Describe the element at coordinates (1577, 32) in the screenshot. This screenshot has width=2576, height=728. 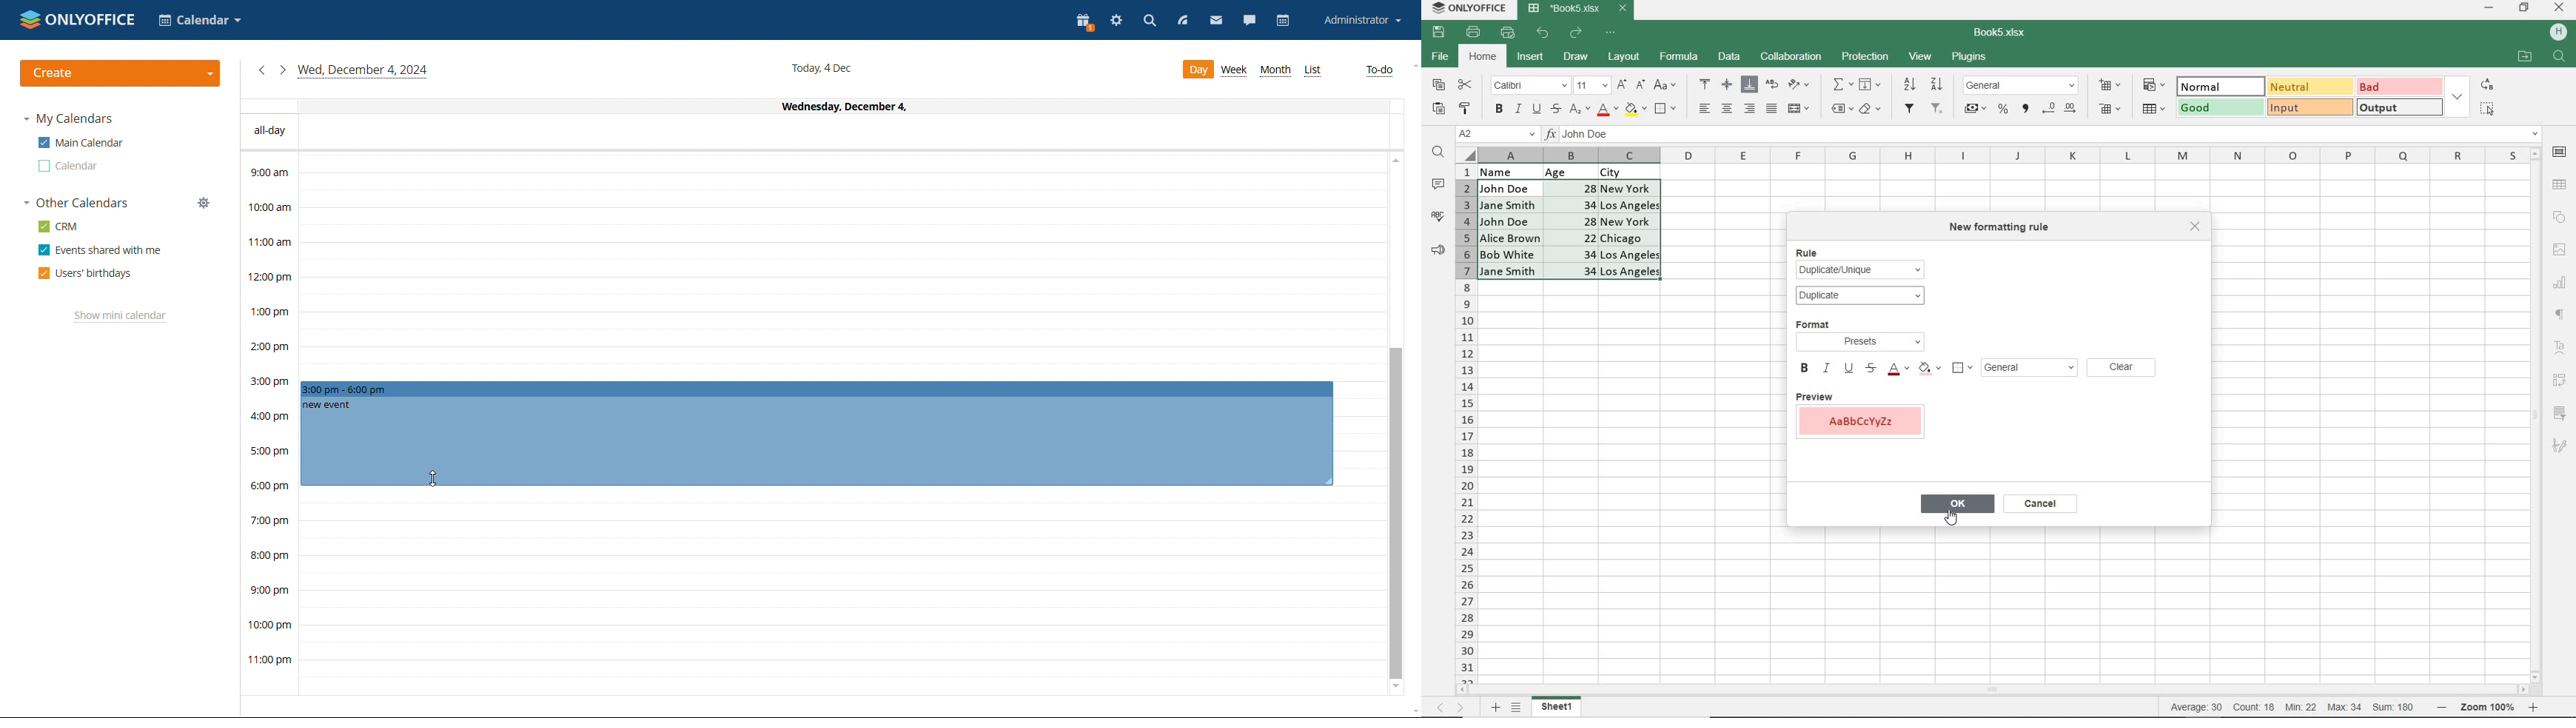
I see `REDO` at that location.